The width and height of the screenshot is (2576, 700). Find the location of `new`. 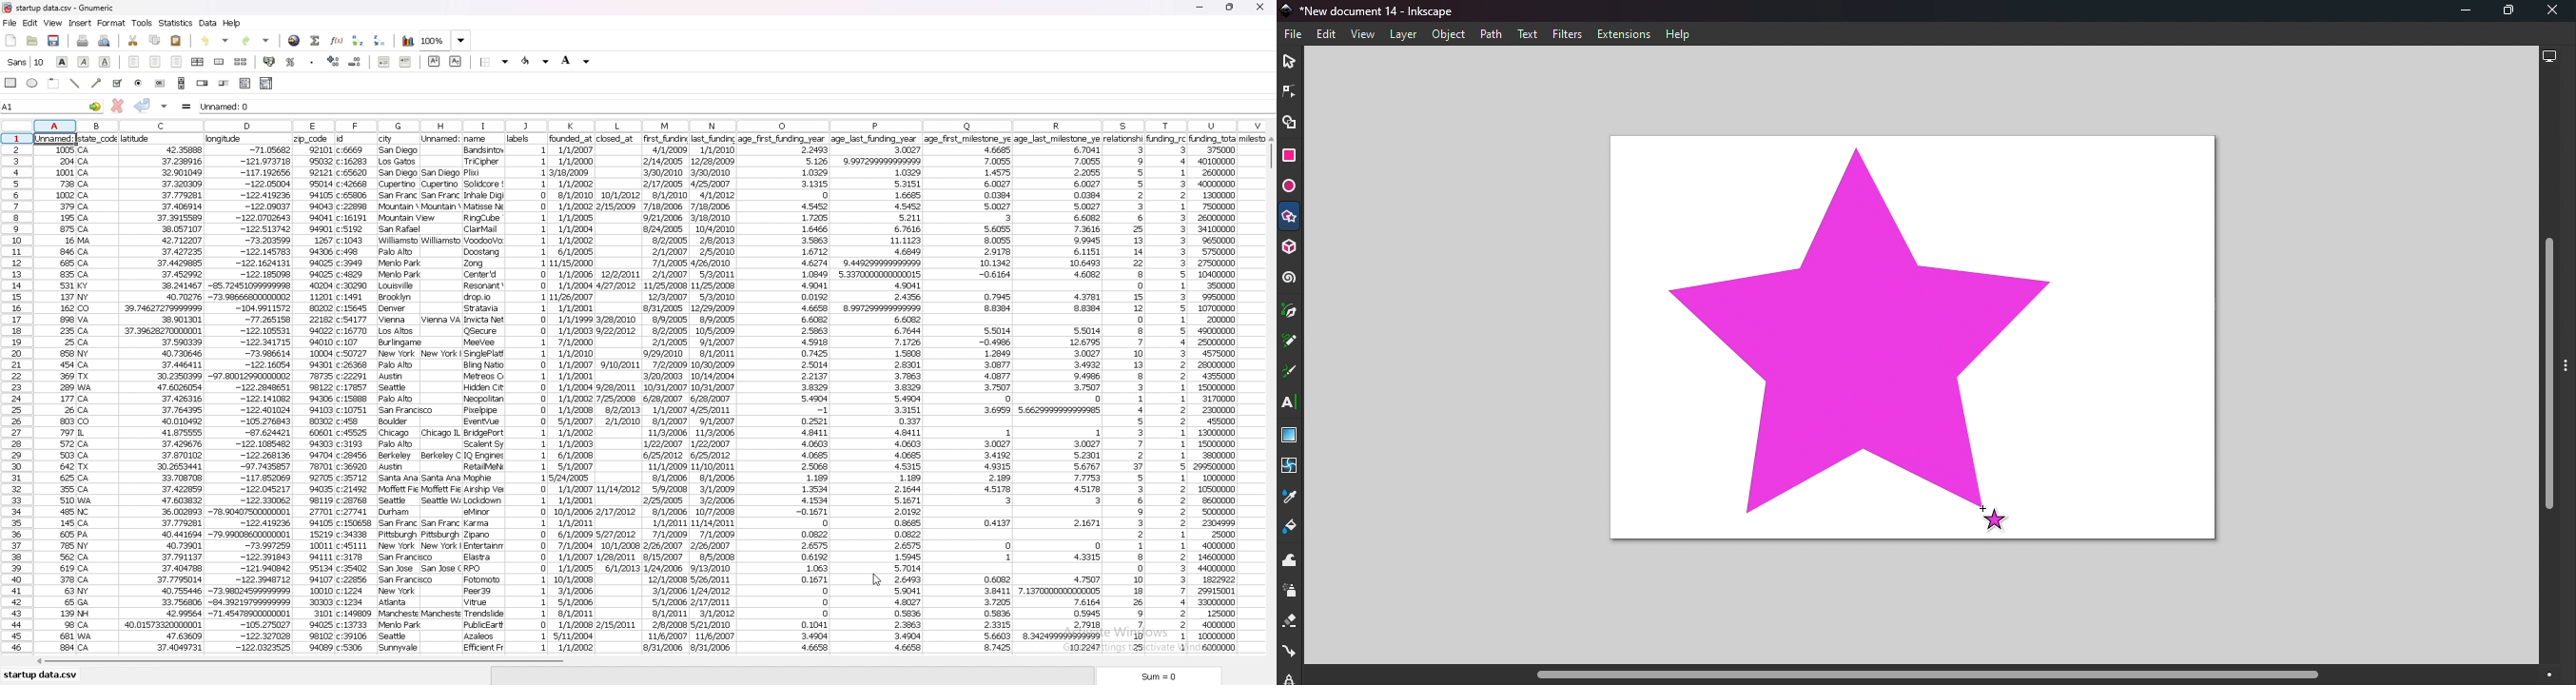

new is located at coordinates (11, 41).